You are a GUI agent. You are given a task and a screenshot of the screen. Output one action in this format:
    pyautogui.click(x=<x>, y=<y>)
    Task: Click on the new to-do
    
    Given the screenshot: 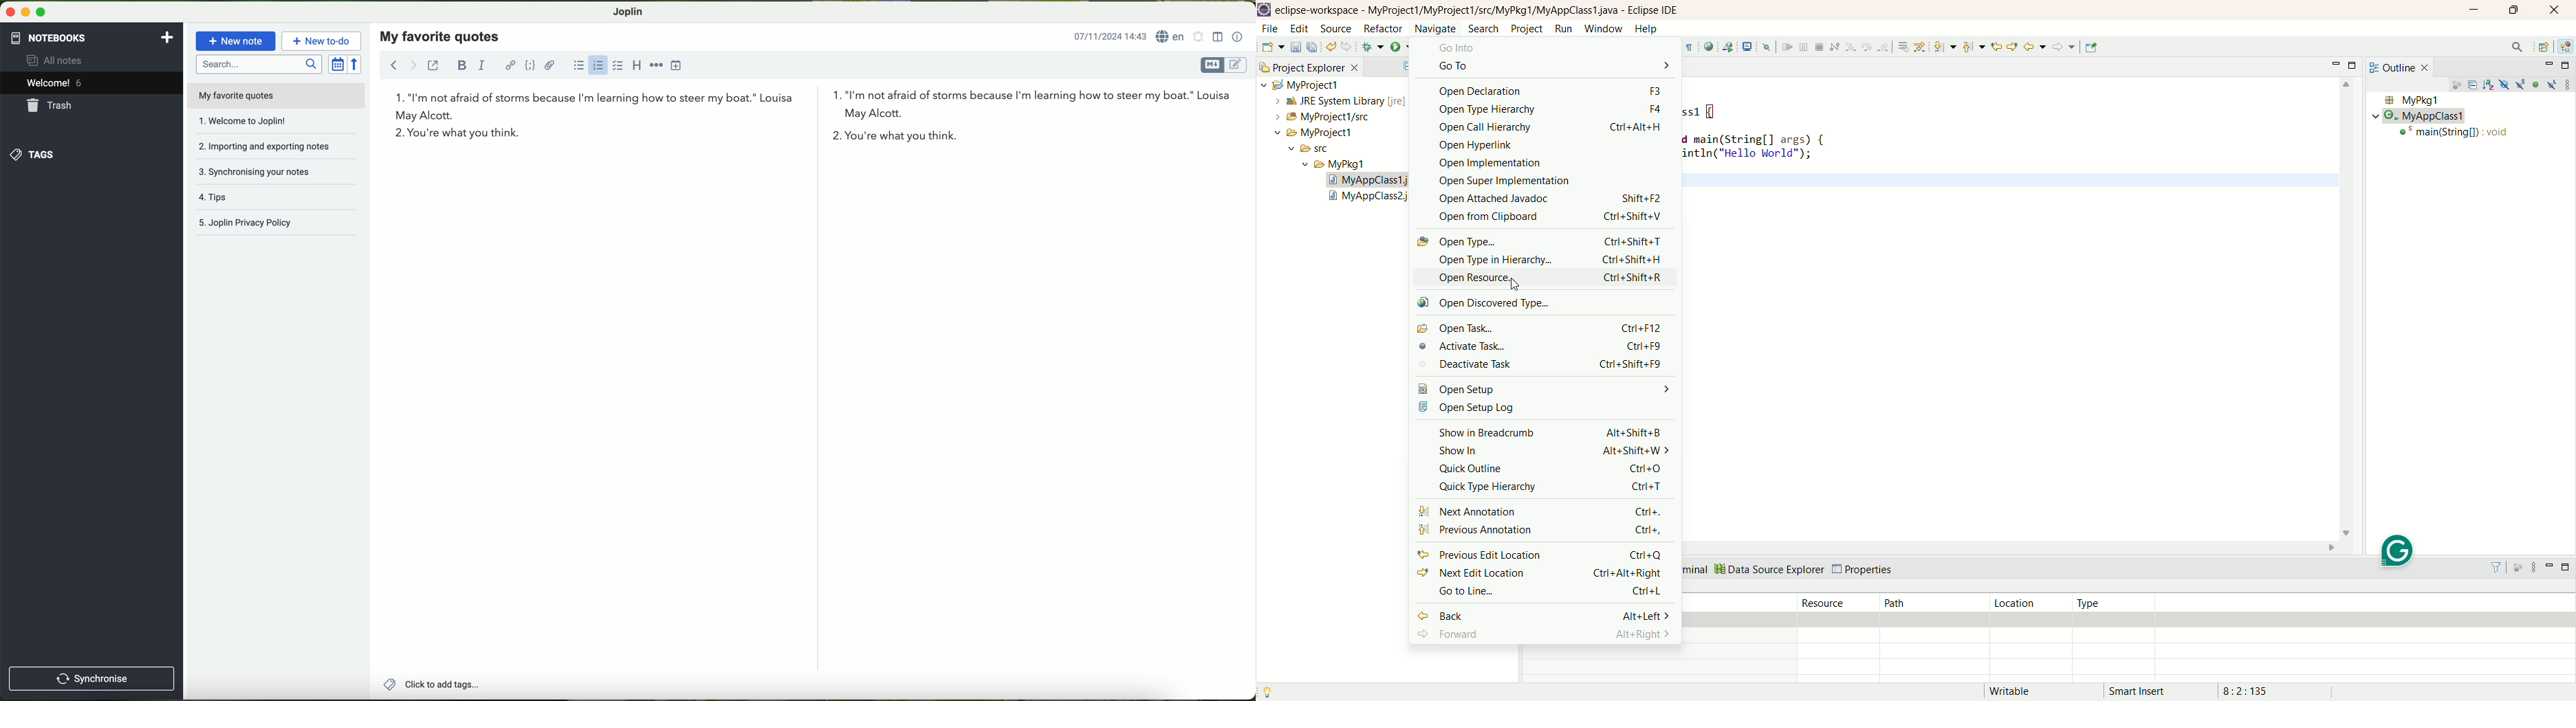 What is the action you would take?
    pyautogui.click(x=323, y=41)
    